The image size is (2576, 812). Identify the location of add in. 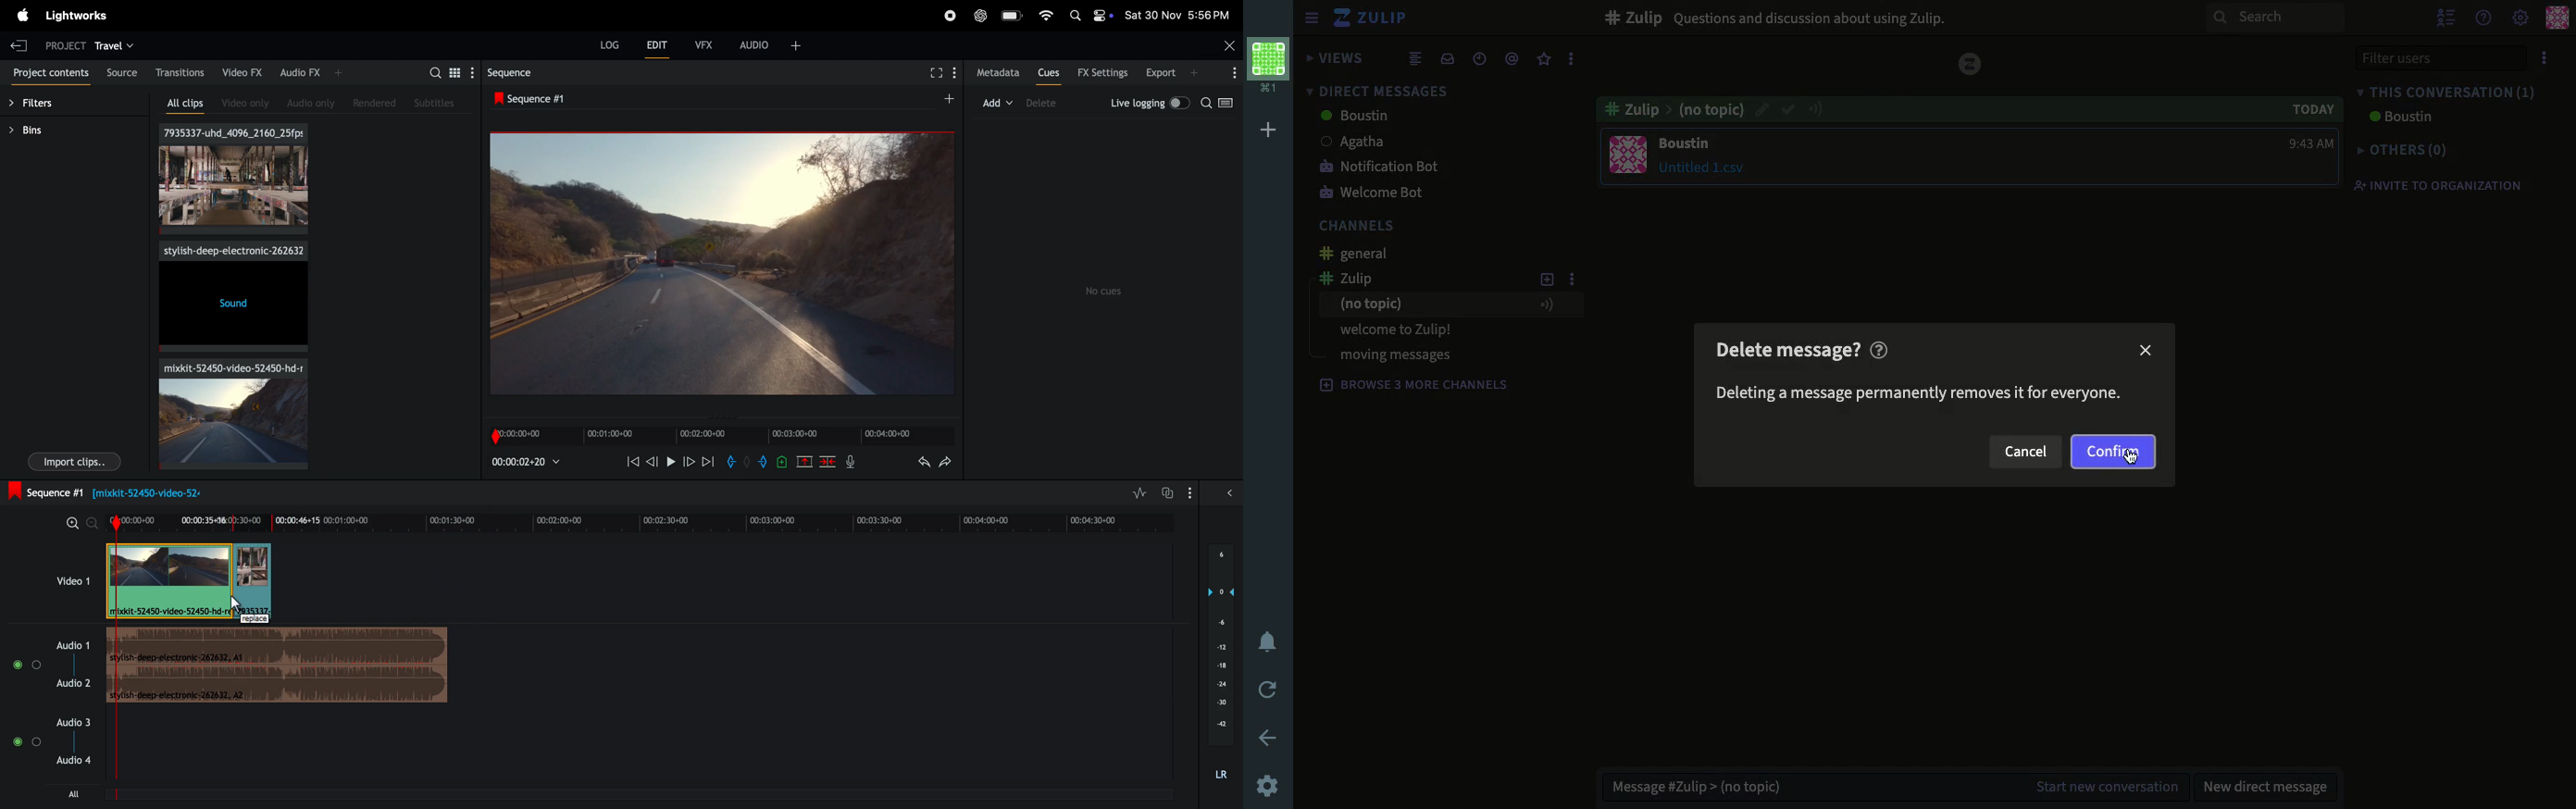
(732, 462).